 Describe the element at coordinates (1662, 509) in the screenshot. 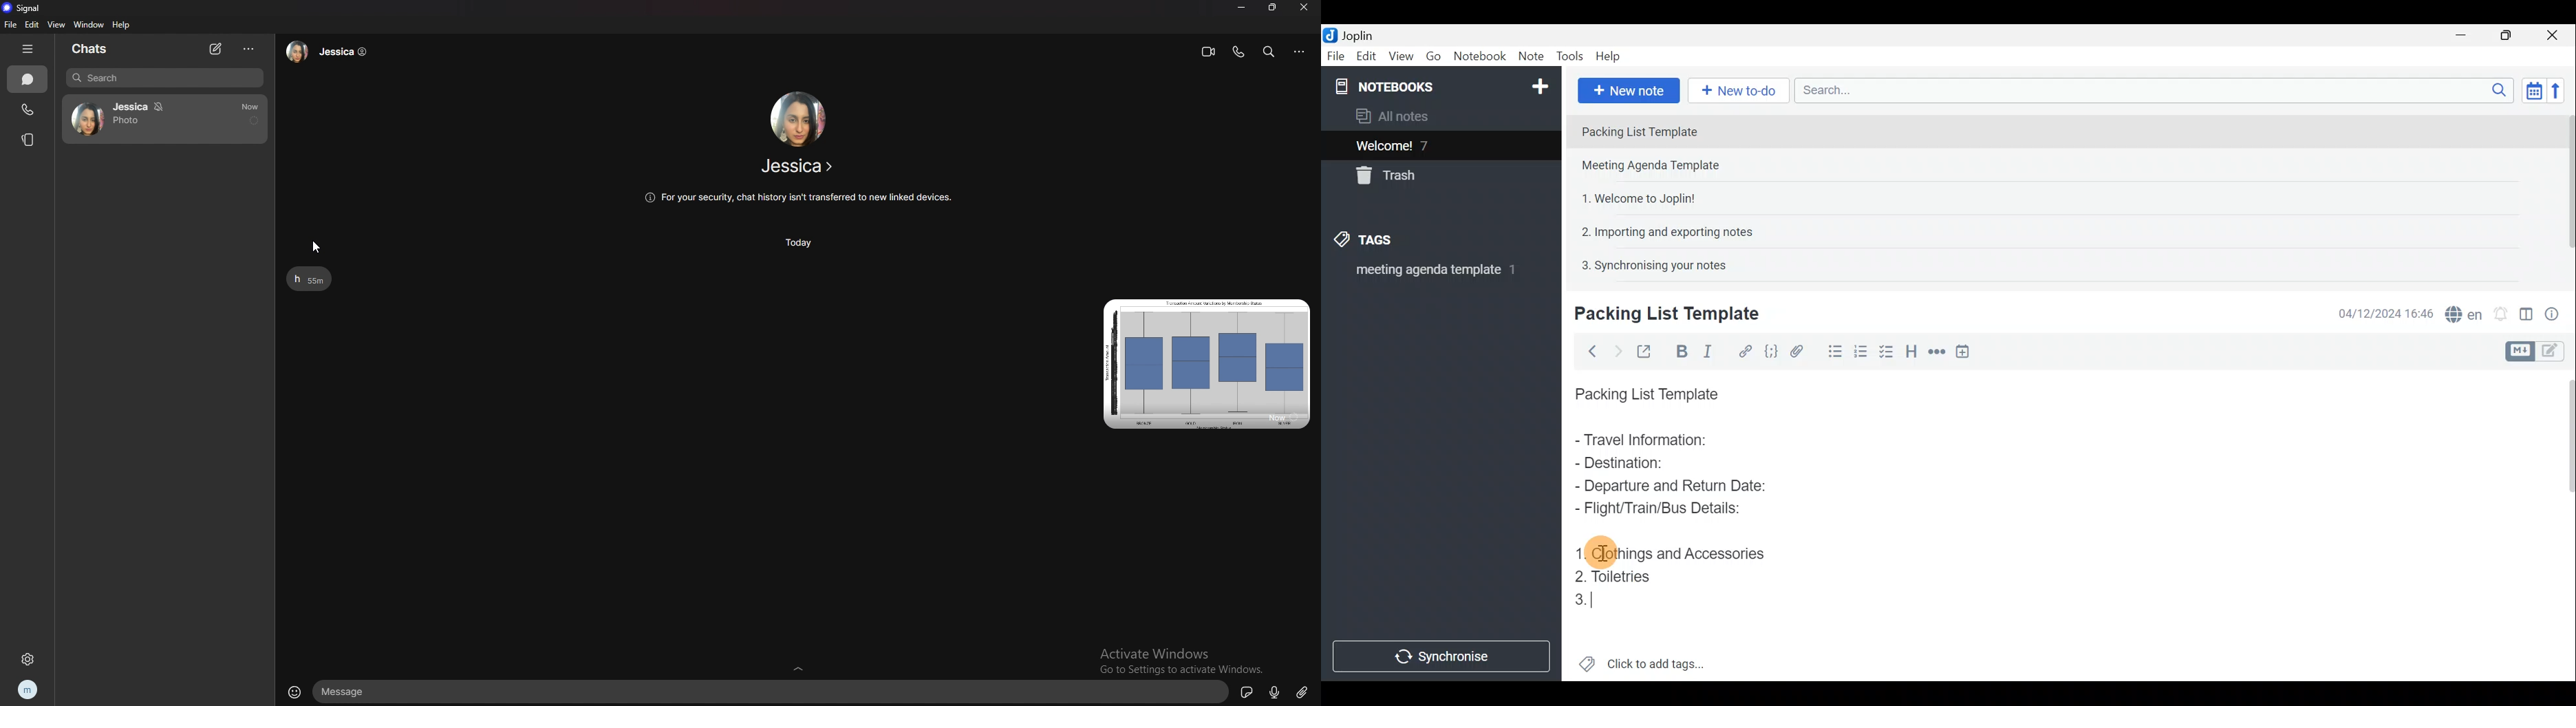

I see `Flight/Train/Bus Details:` at that location.